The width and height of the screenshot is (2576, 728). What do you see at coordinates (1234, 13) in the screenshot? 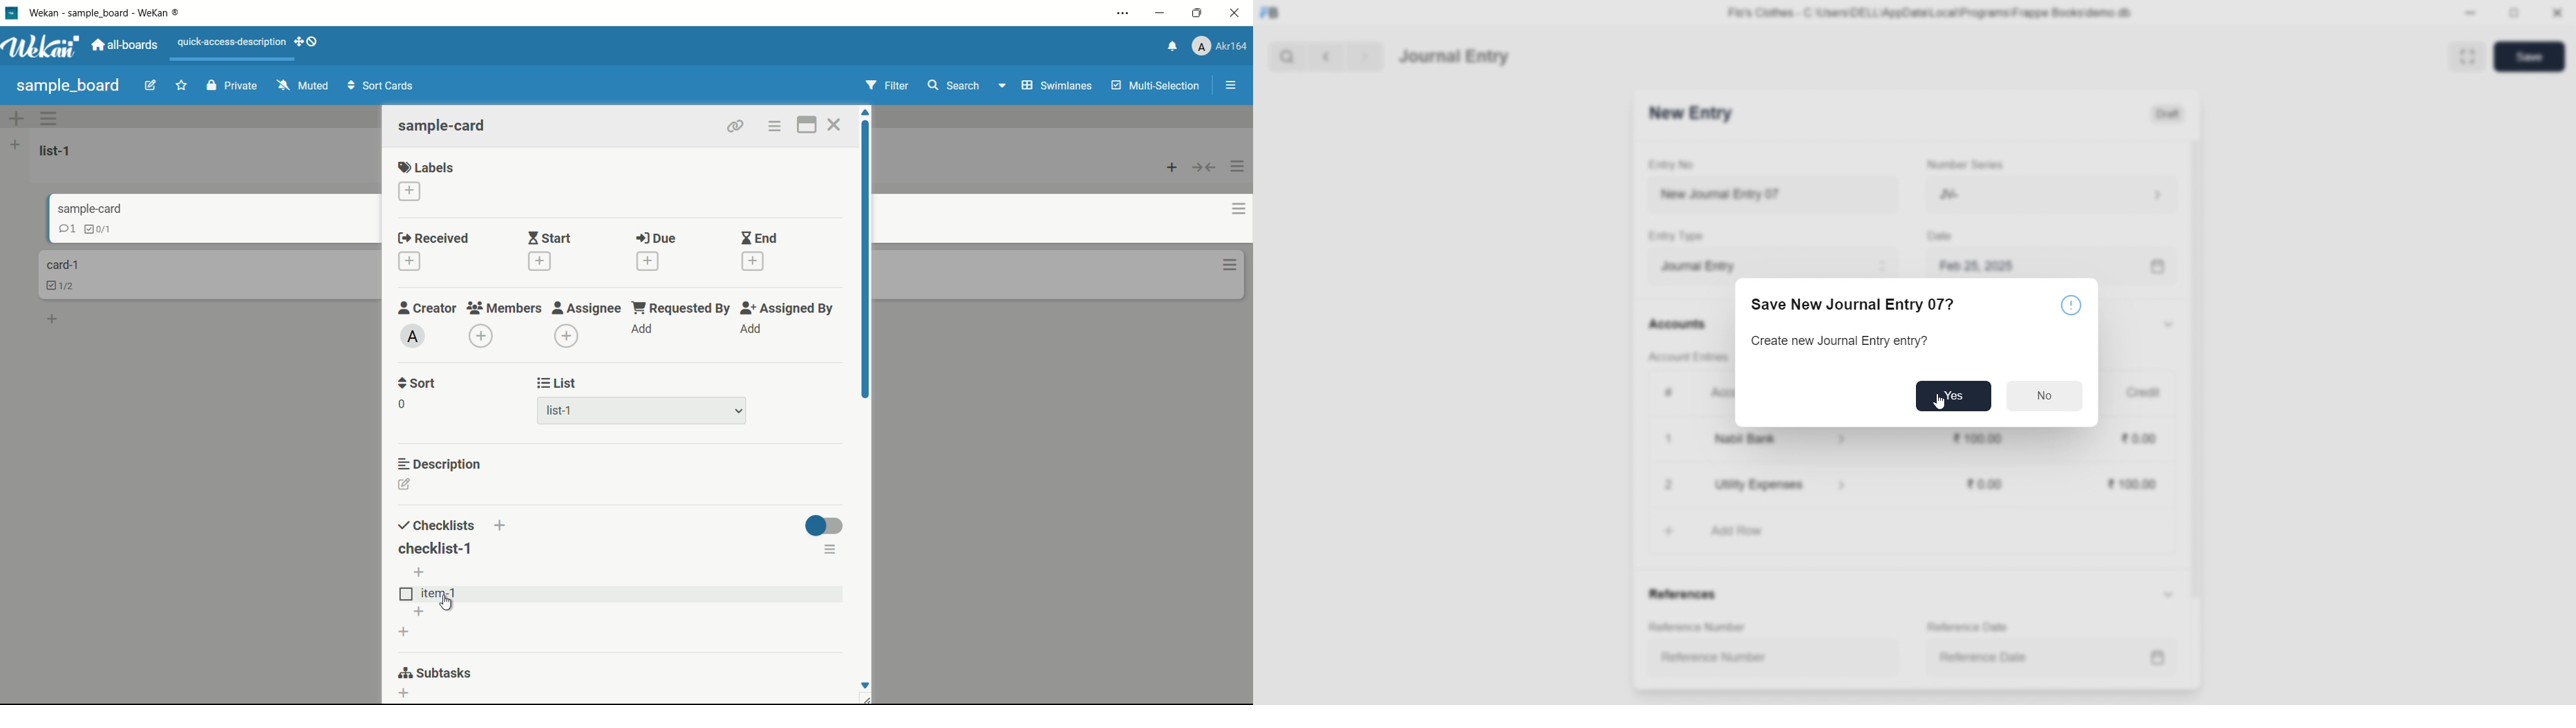
I see `close app` at bounding box center [1234, 13].